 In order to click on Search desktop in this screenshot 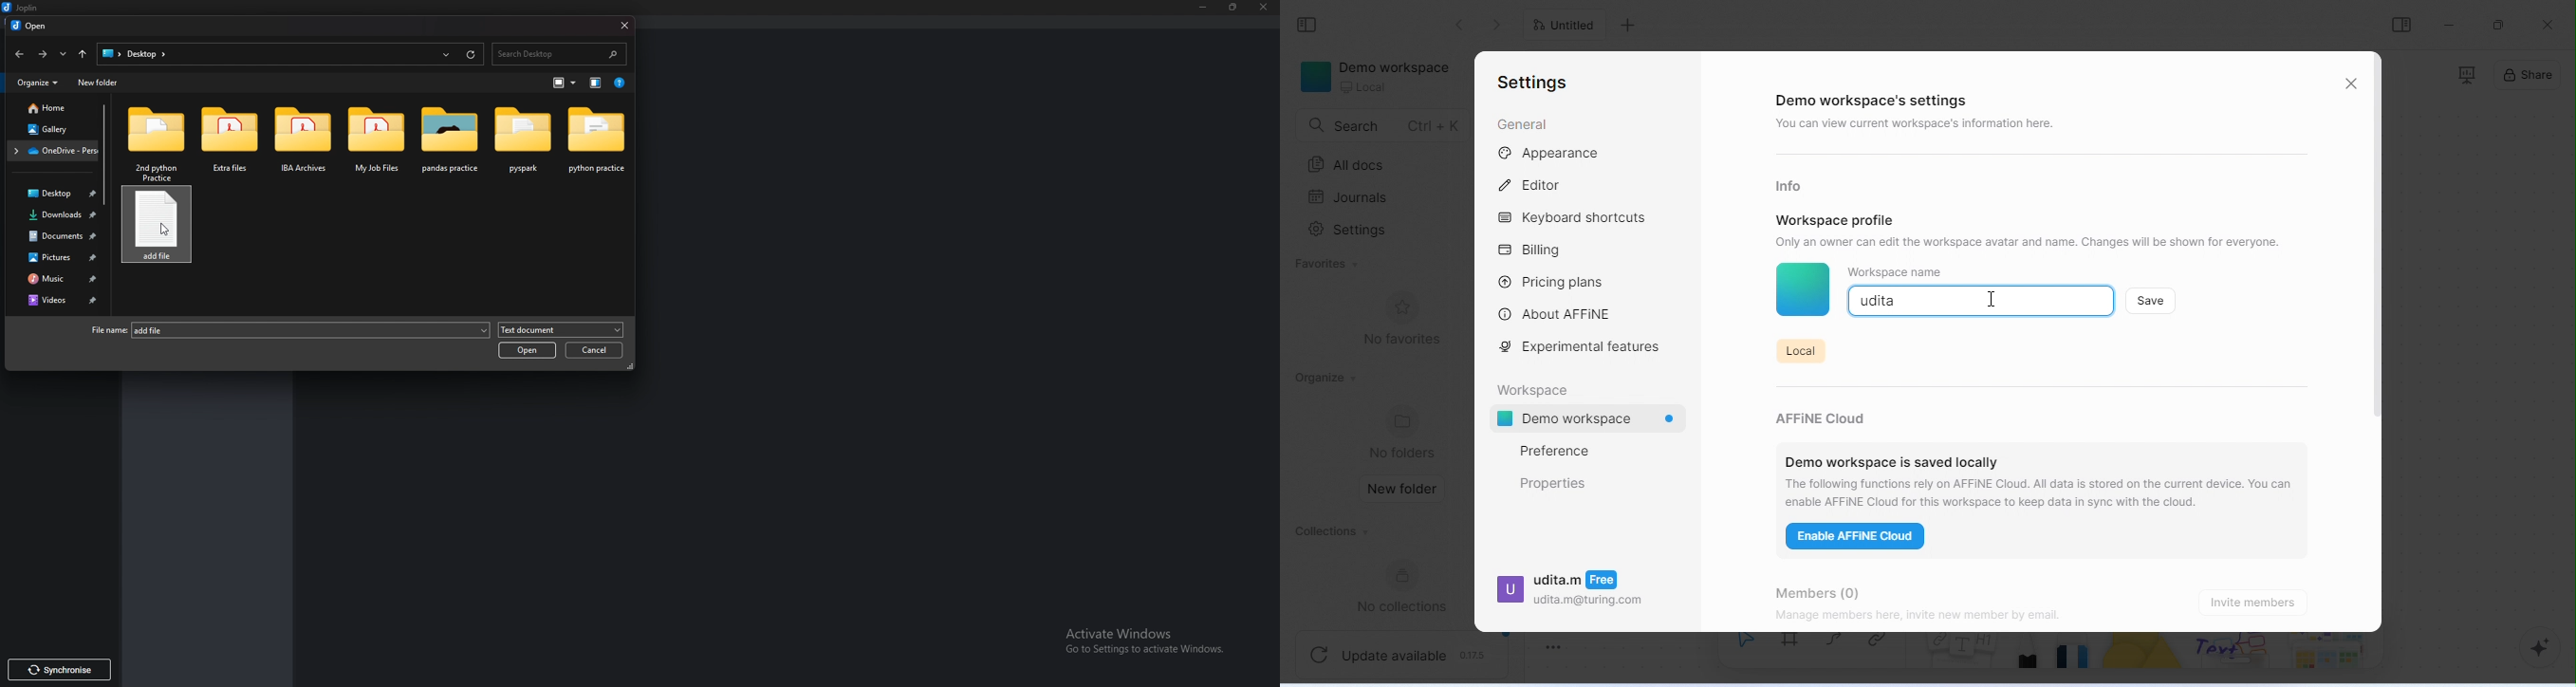, I will do `click(560, 53)`.